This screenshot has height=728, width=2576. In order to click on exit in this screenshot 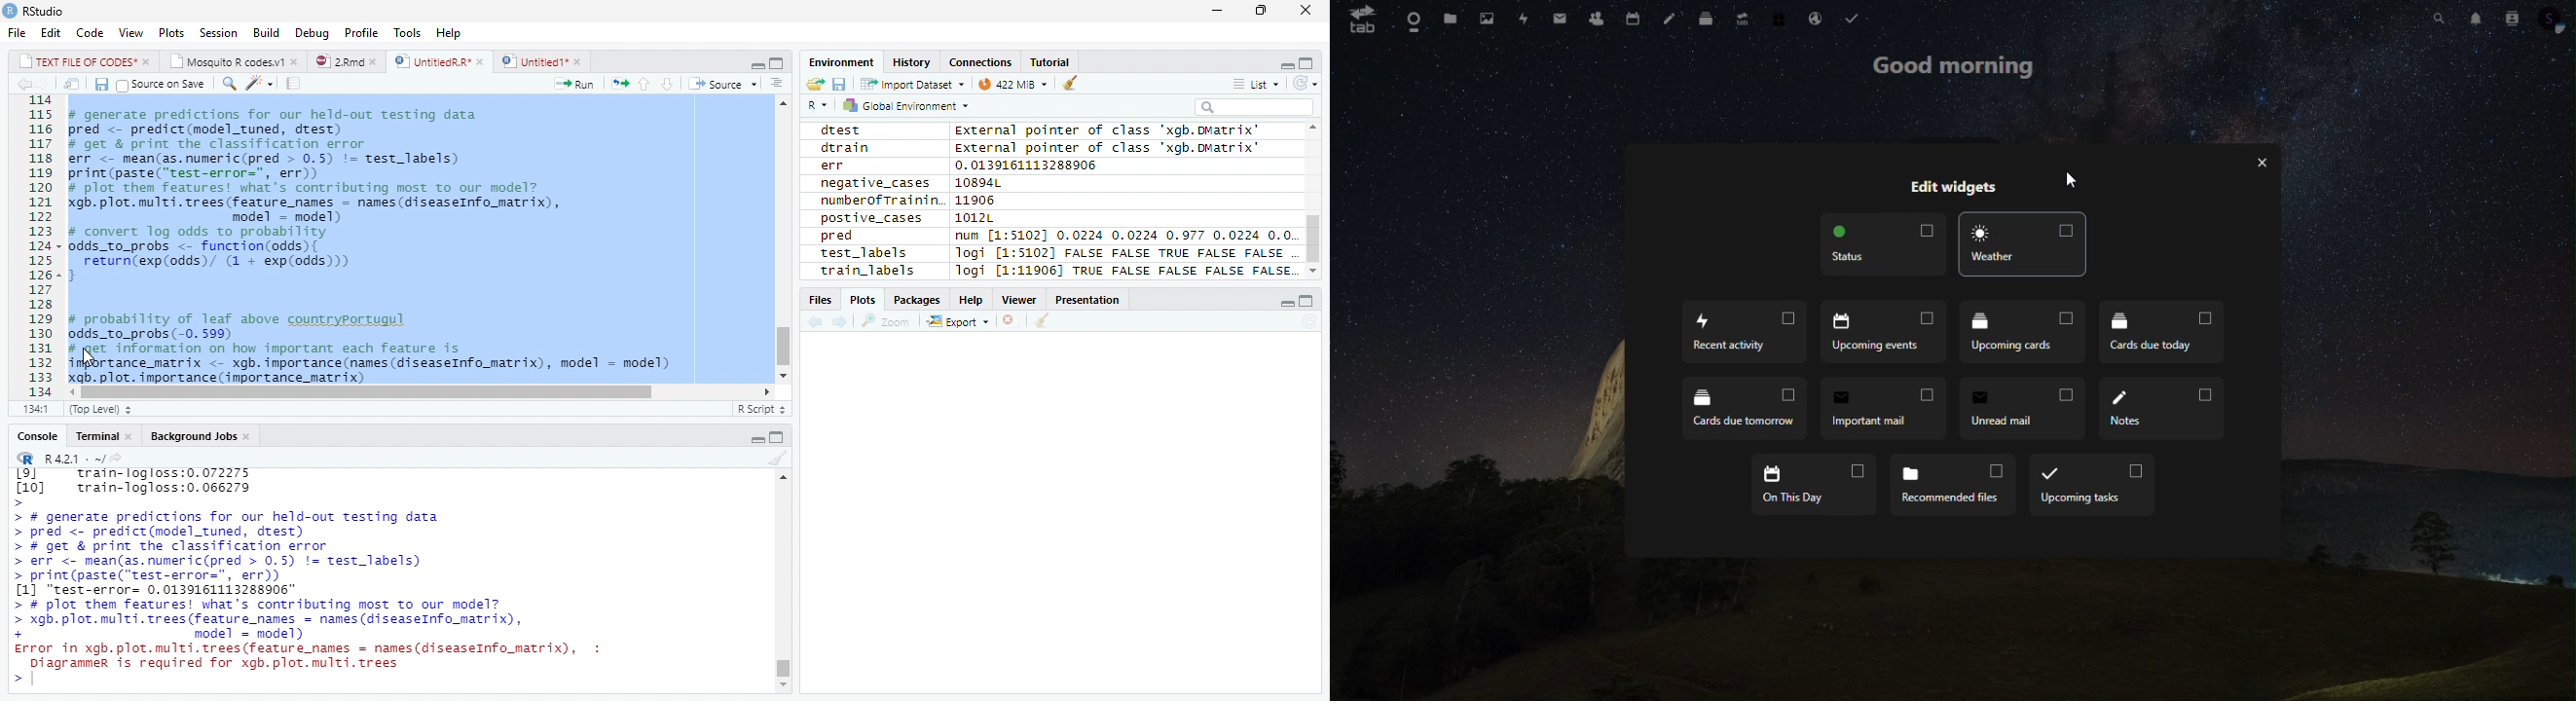, I will do `click(2261, 165)`.